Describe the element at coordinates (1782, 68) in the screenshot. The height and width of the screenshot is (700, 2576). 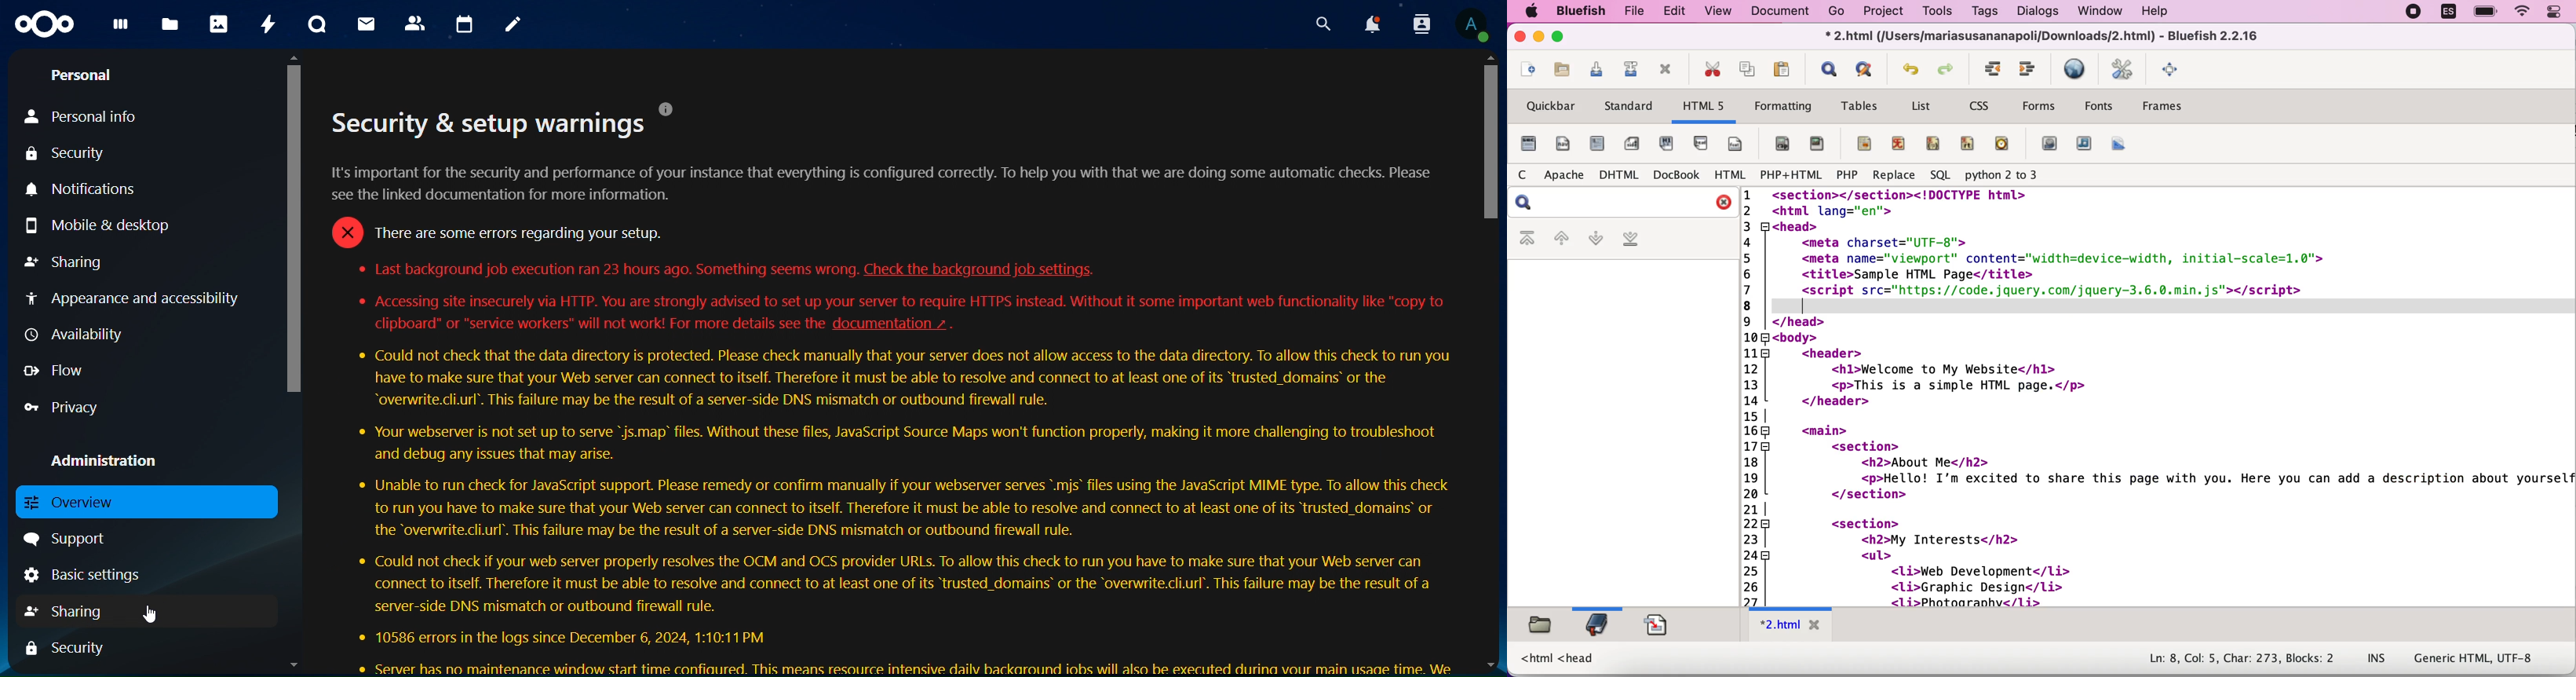
I see `paste` at that location.